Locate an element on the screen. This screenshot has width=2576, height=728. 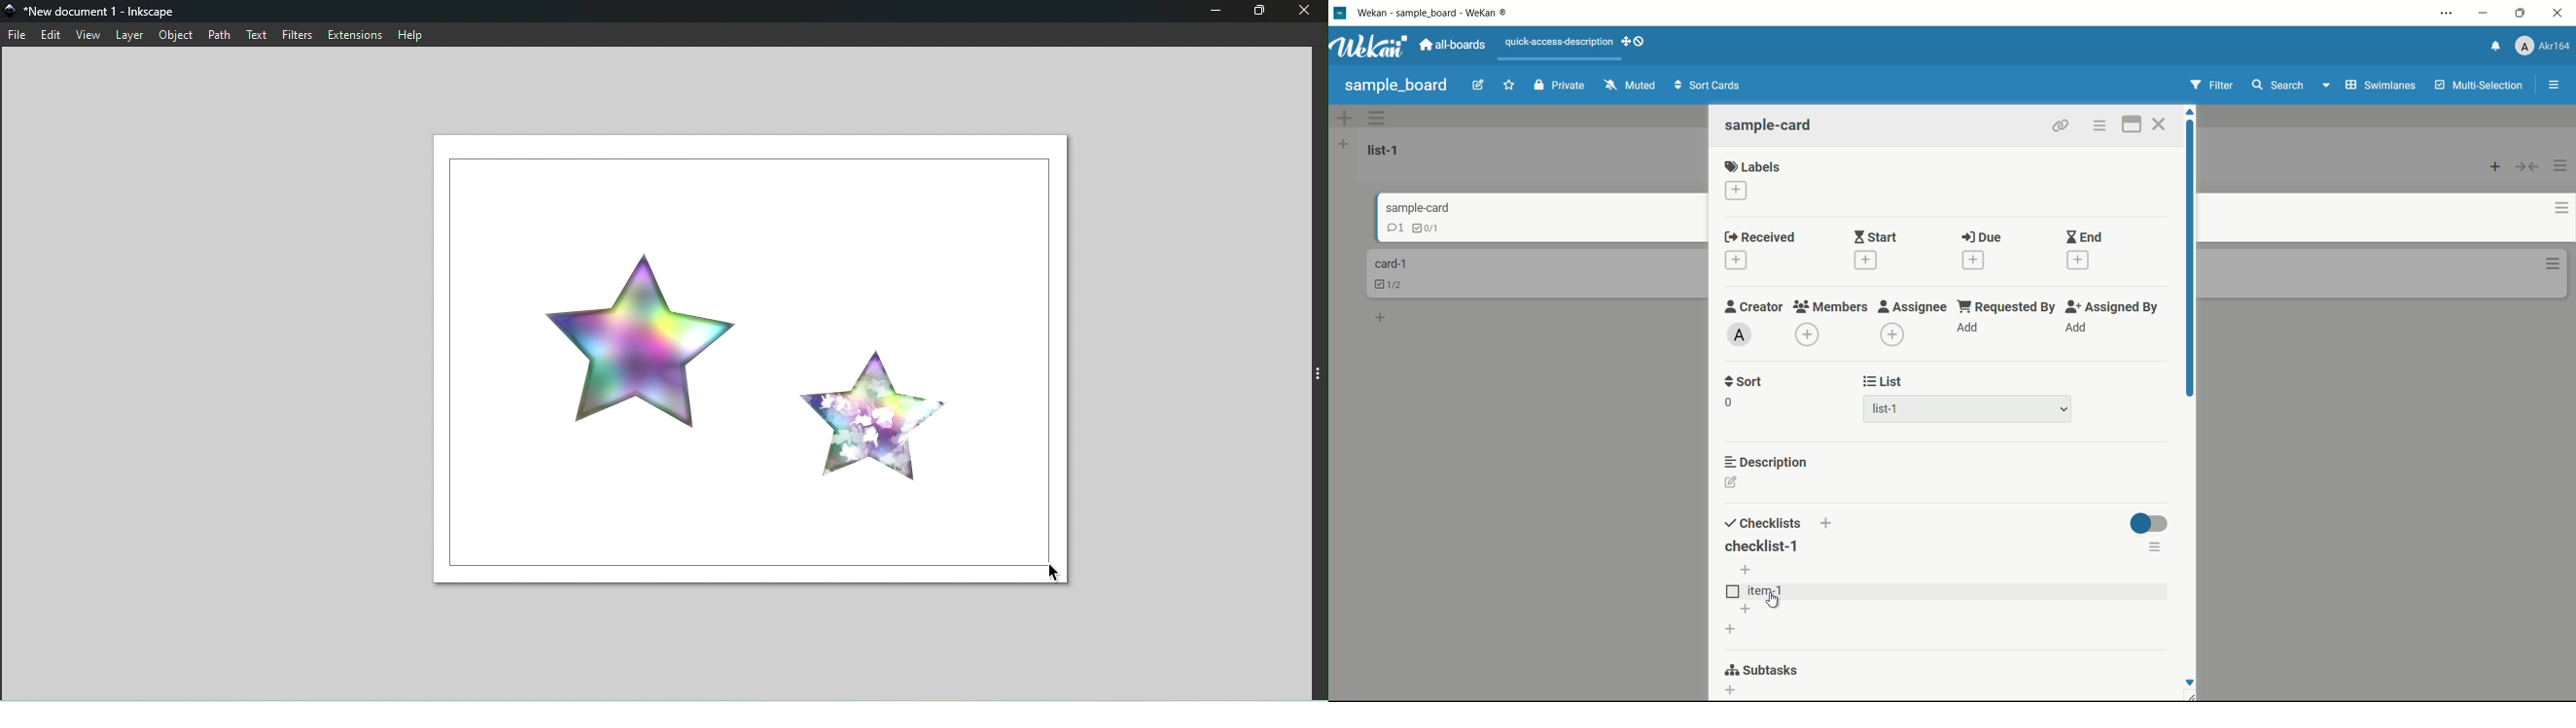
app logo is located at coordinates (1370, 46).